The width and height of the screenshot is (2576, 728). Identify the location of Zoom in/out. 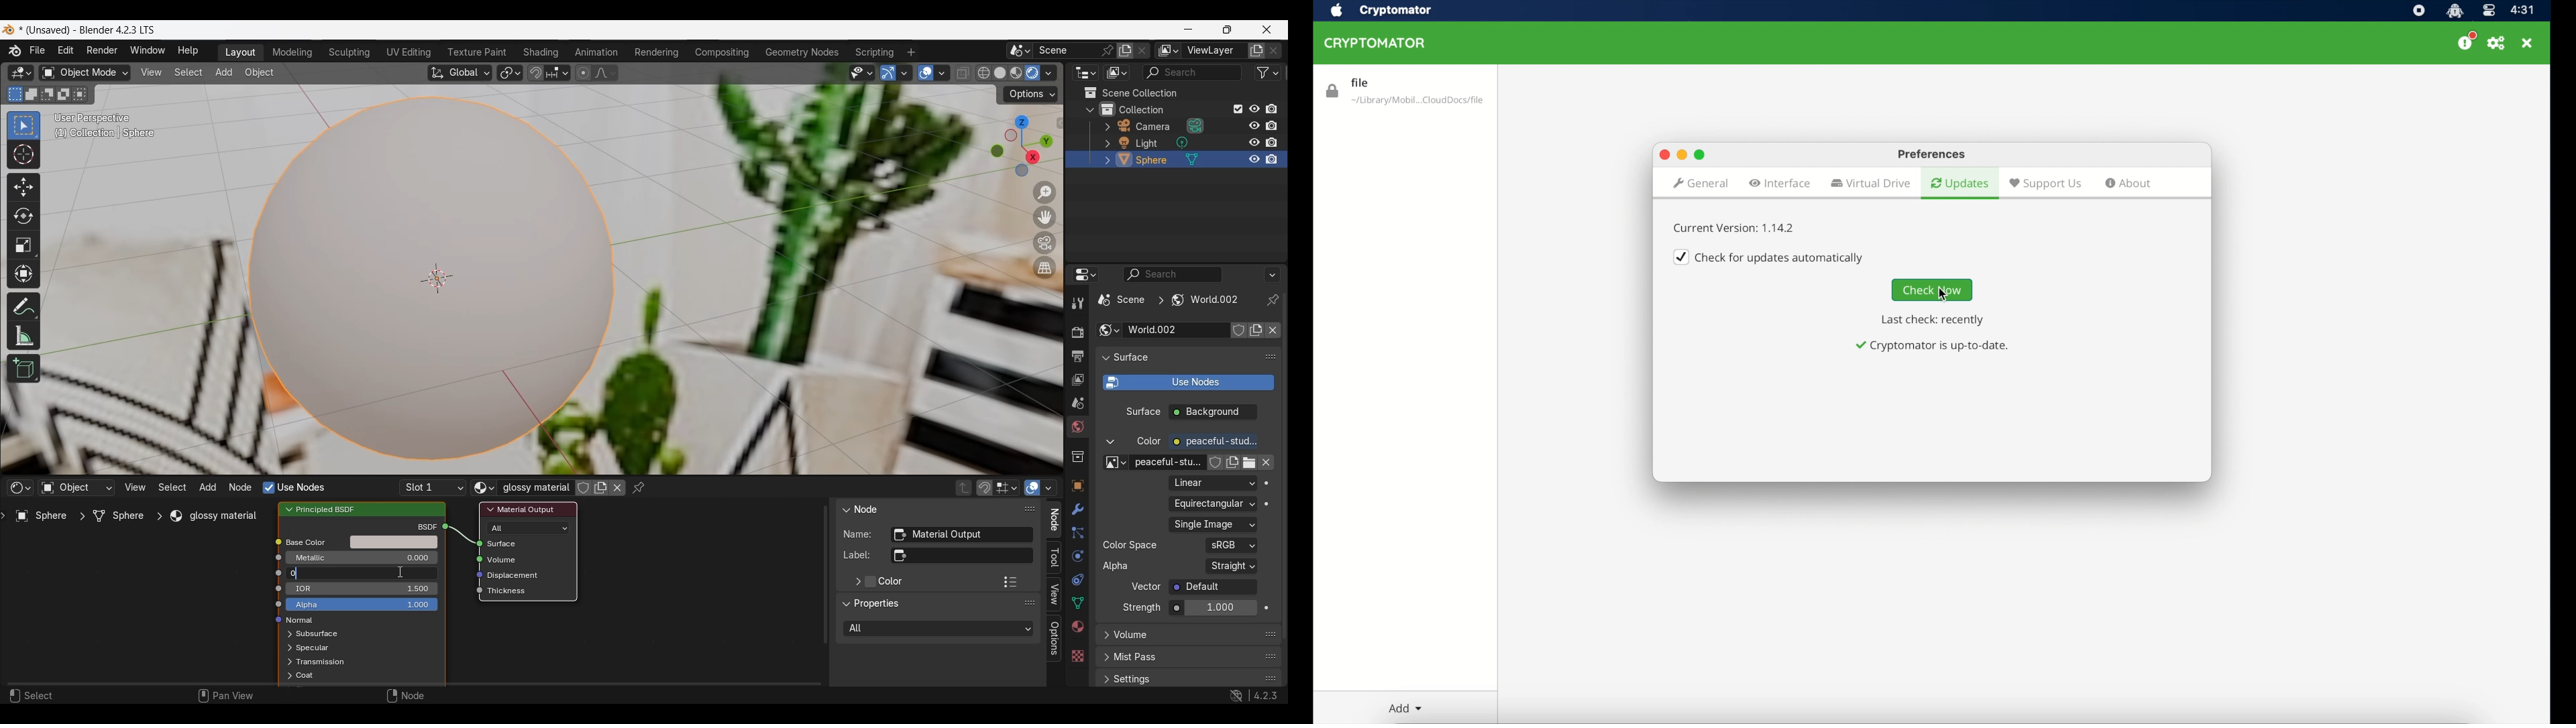
(1044, 193).